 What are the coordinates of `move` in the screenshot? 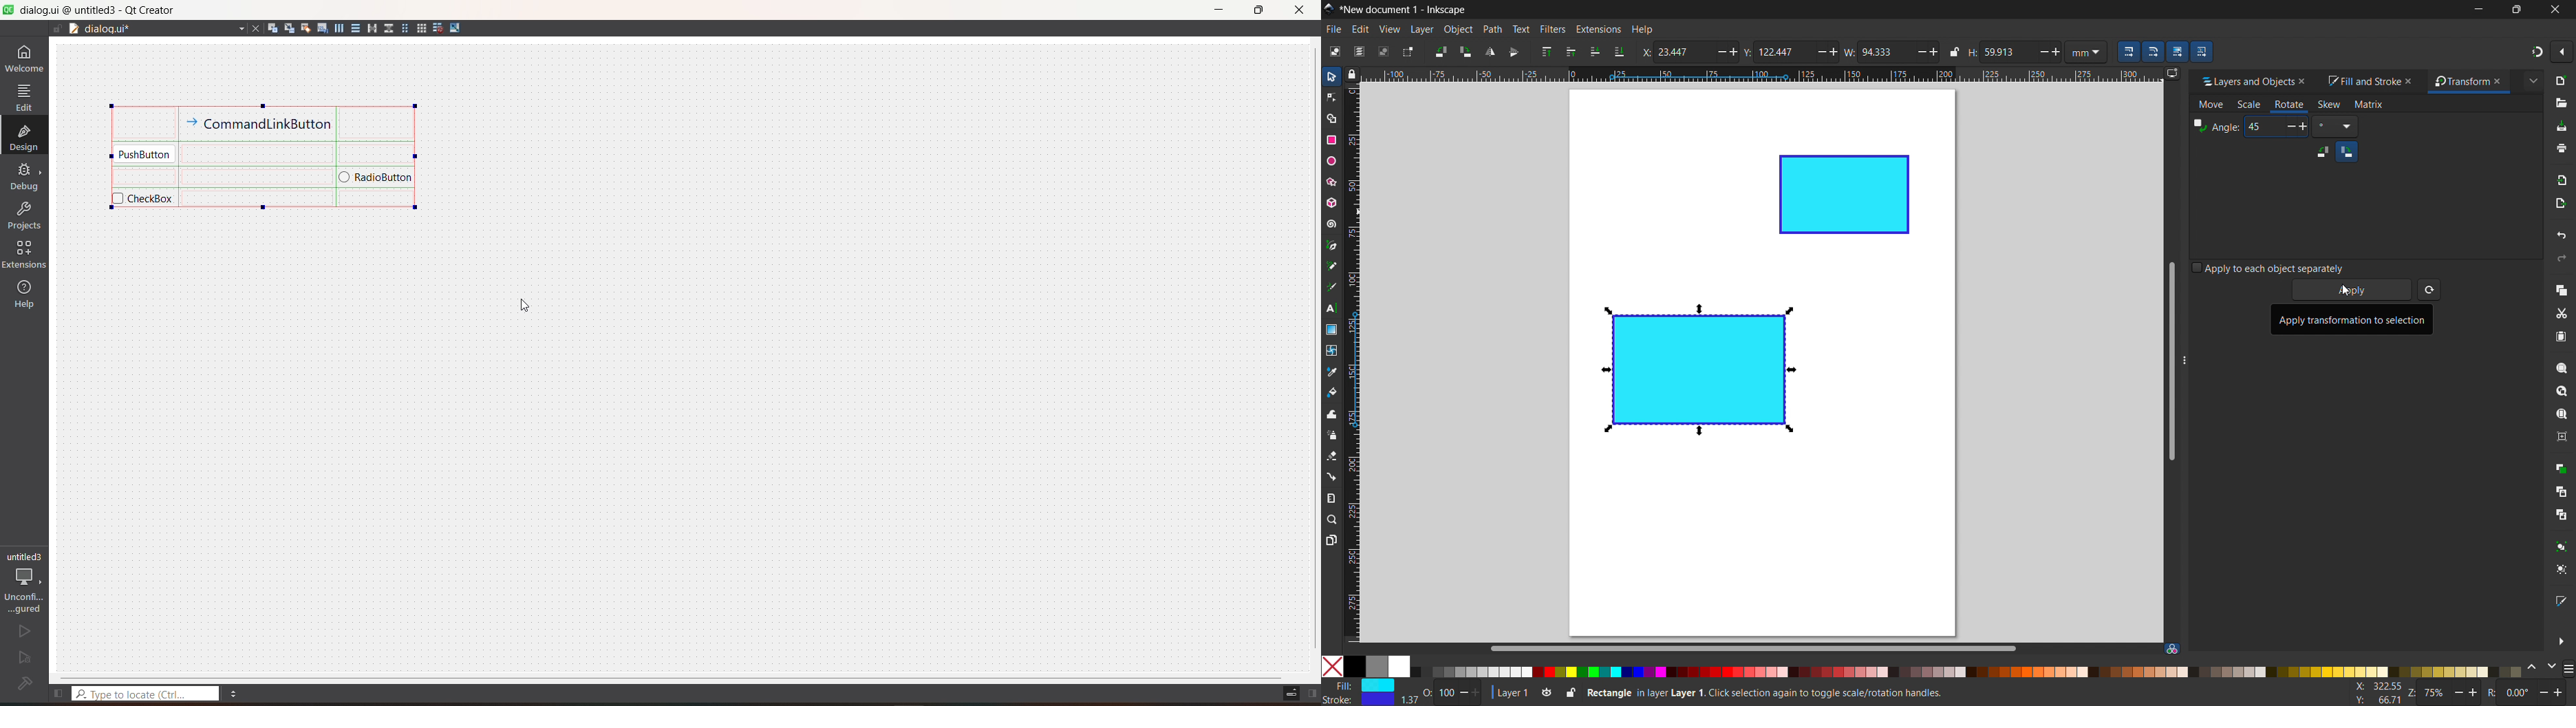 It's located at (2211, 105).